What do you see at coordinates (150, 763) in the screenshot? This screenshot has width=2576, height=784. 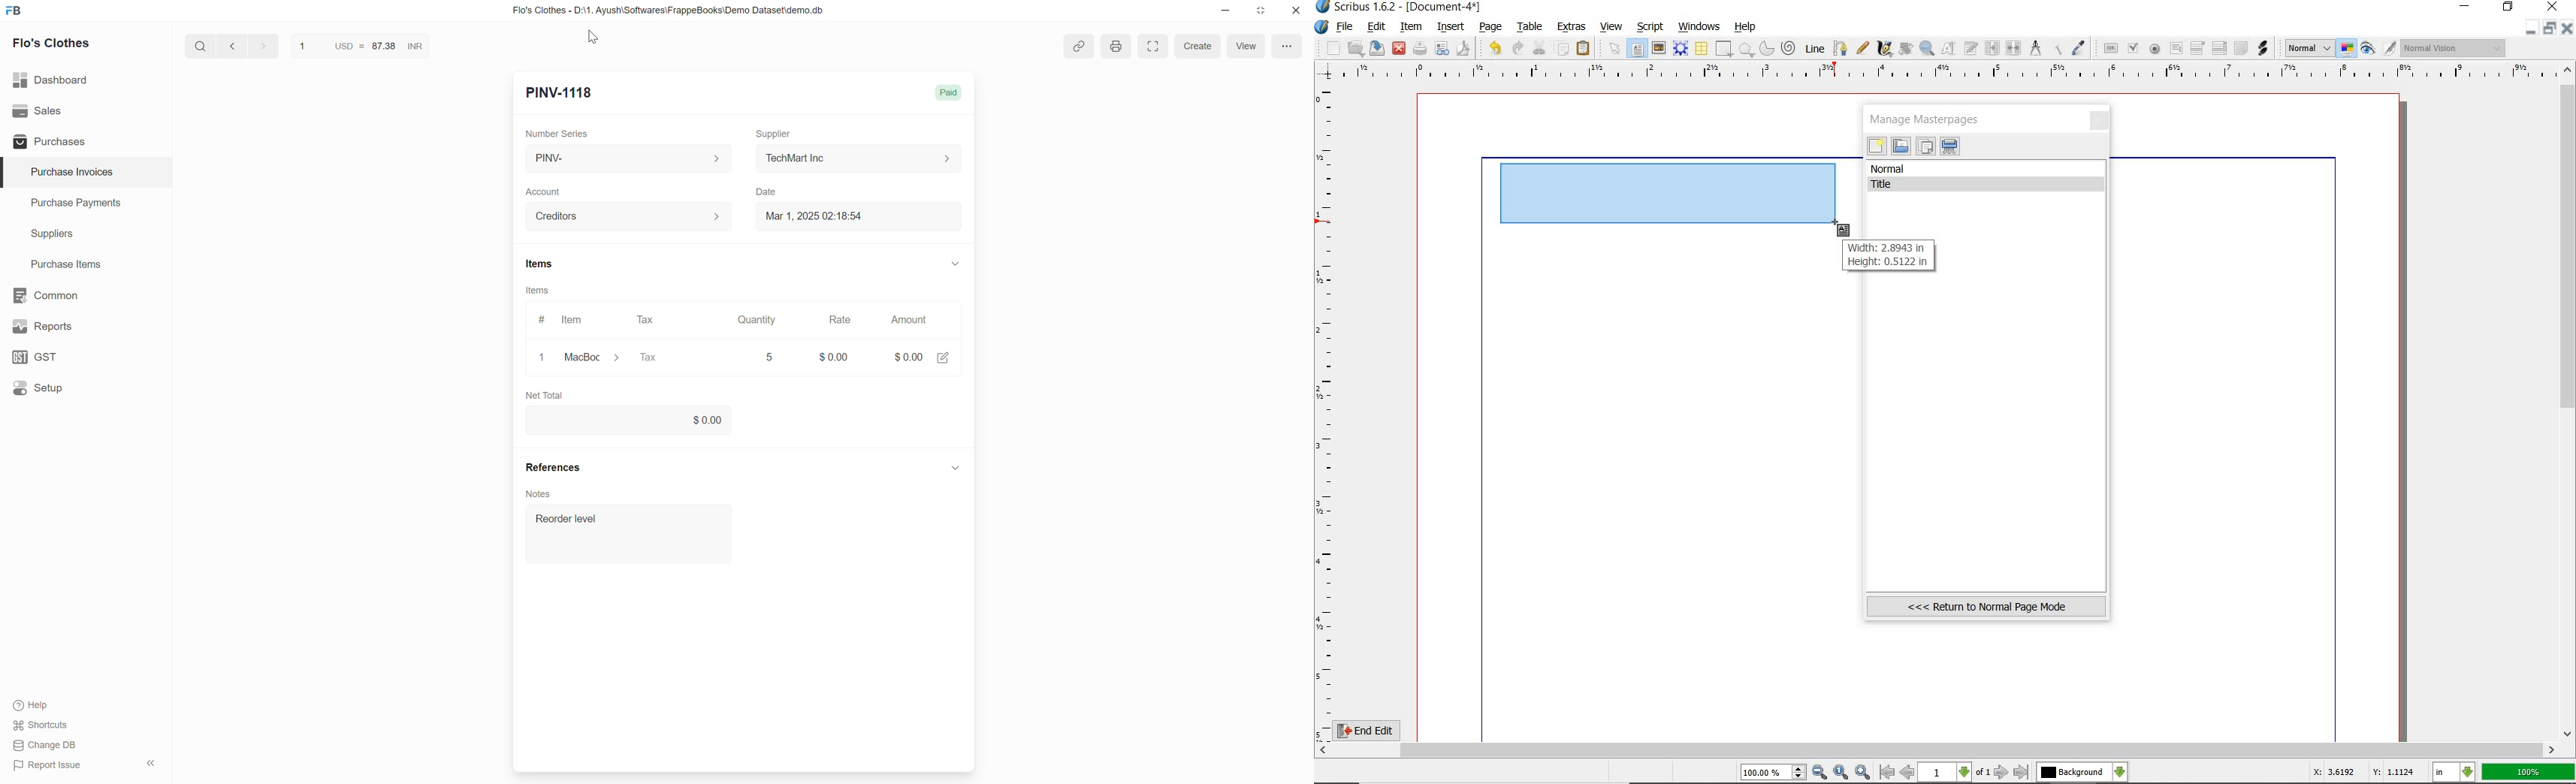 I see `Collapse` at bounding box center [150, 763].